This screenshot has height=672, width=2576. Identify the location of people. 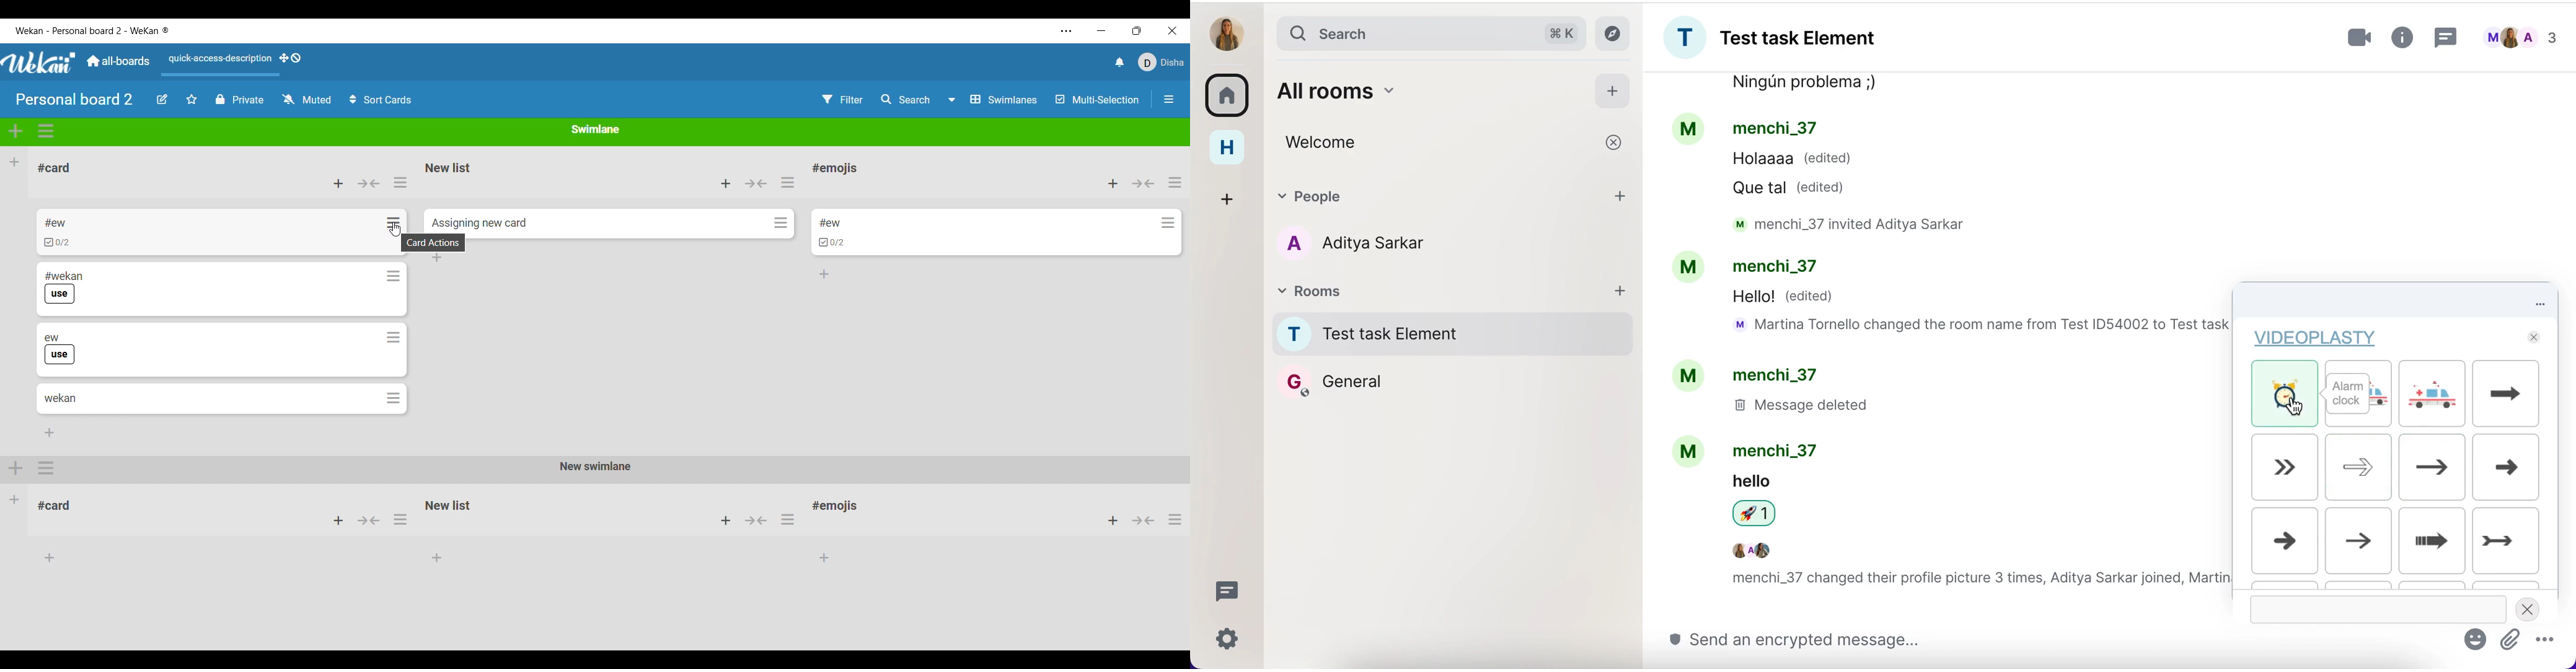
(1431, 196).